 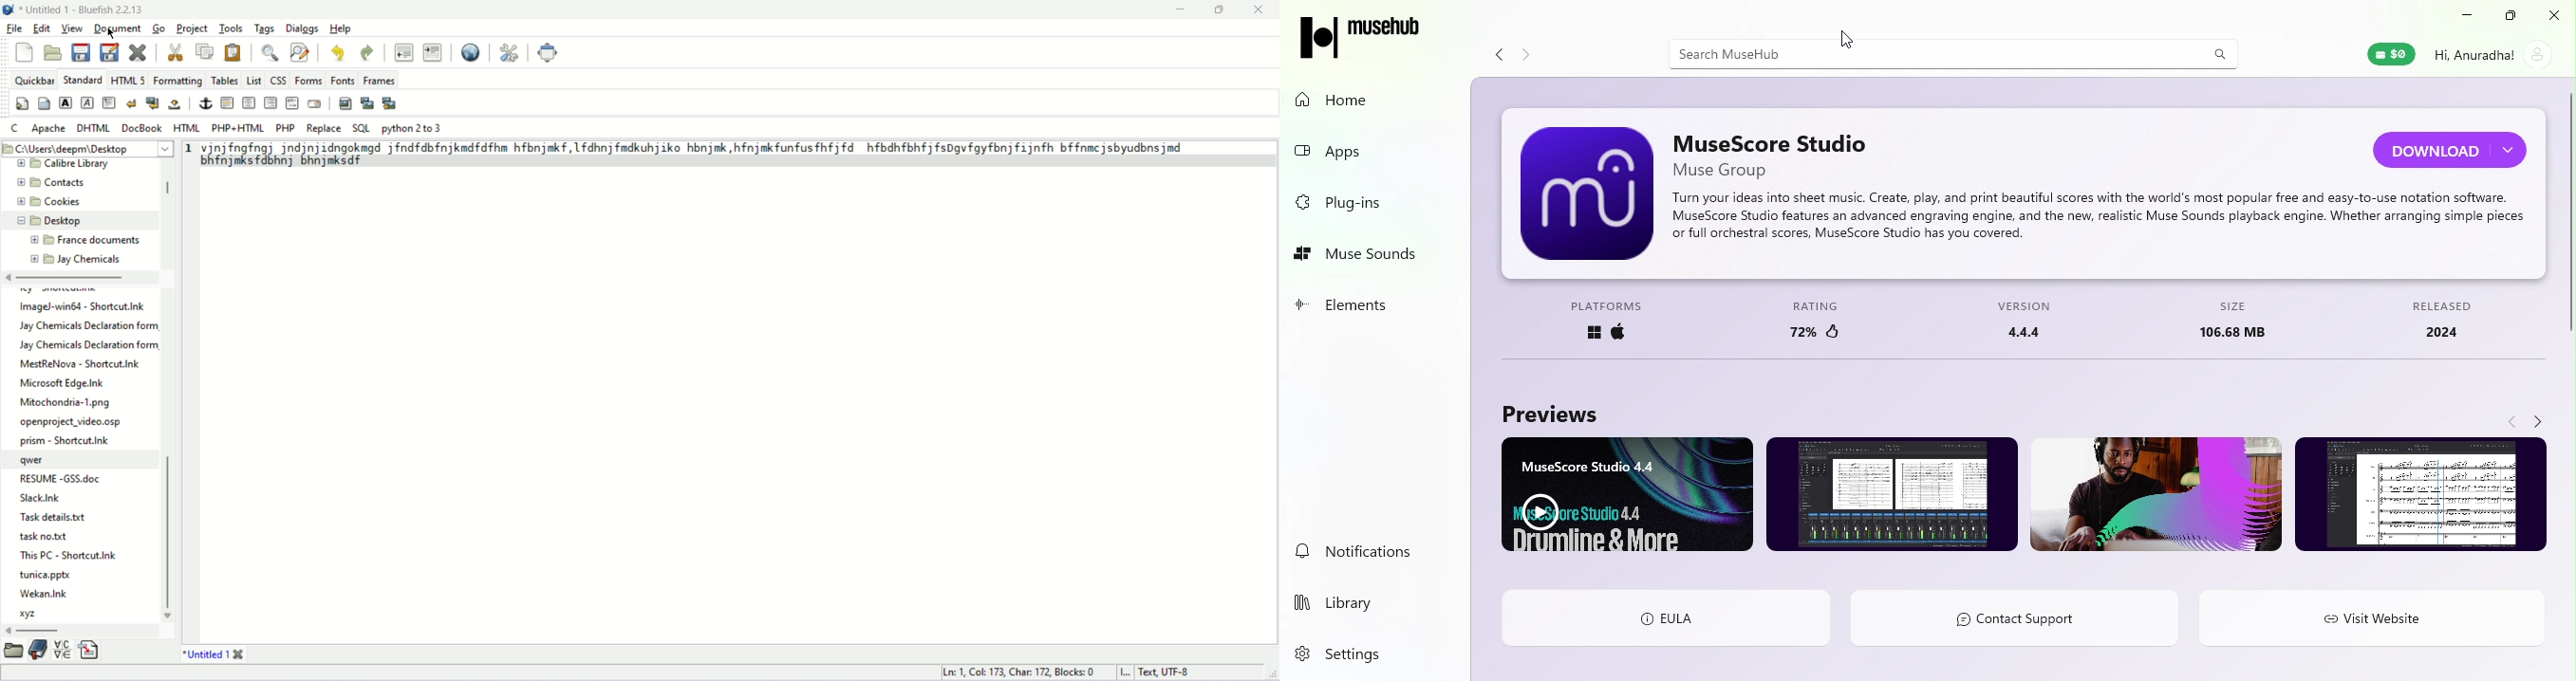 I want to click on redo, so click(x=367, y=51).